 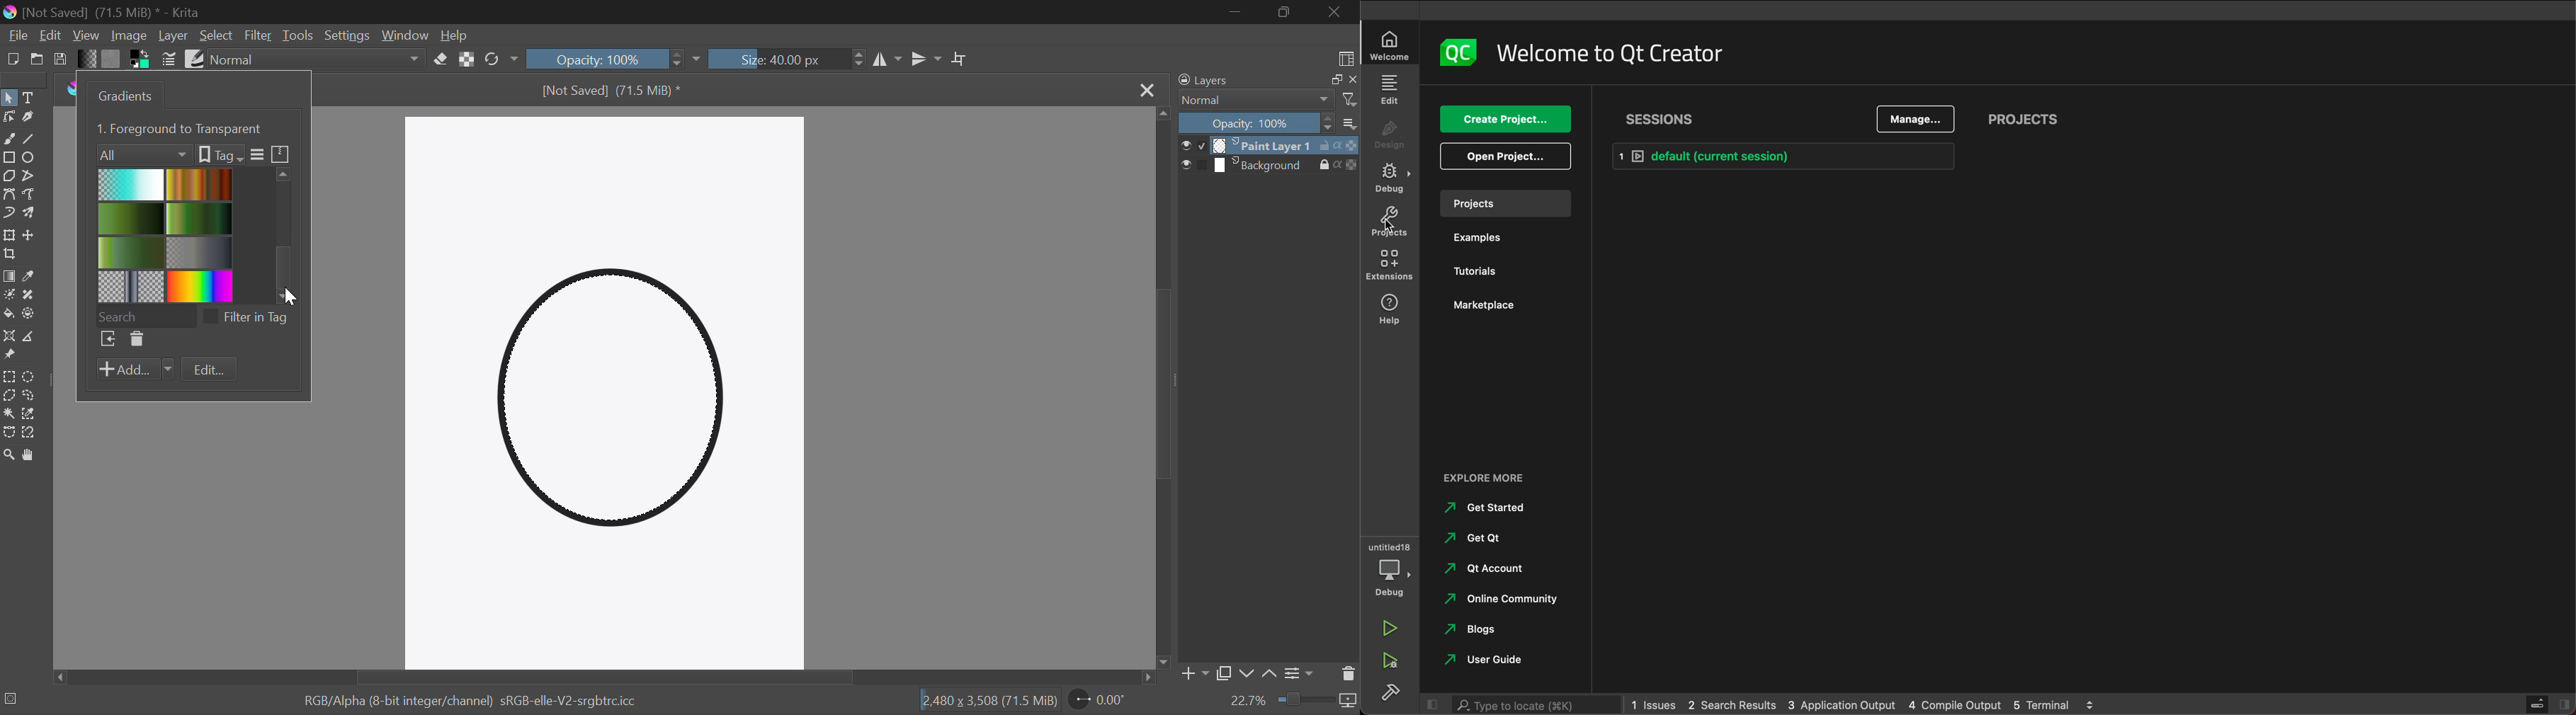 What do you see at coordinates (132, 285) in the screenshot?
I see `Pattern` at bounding box center [132, 285].